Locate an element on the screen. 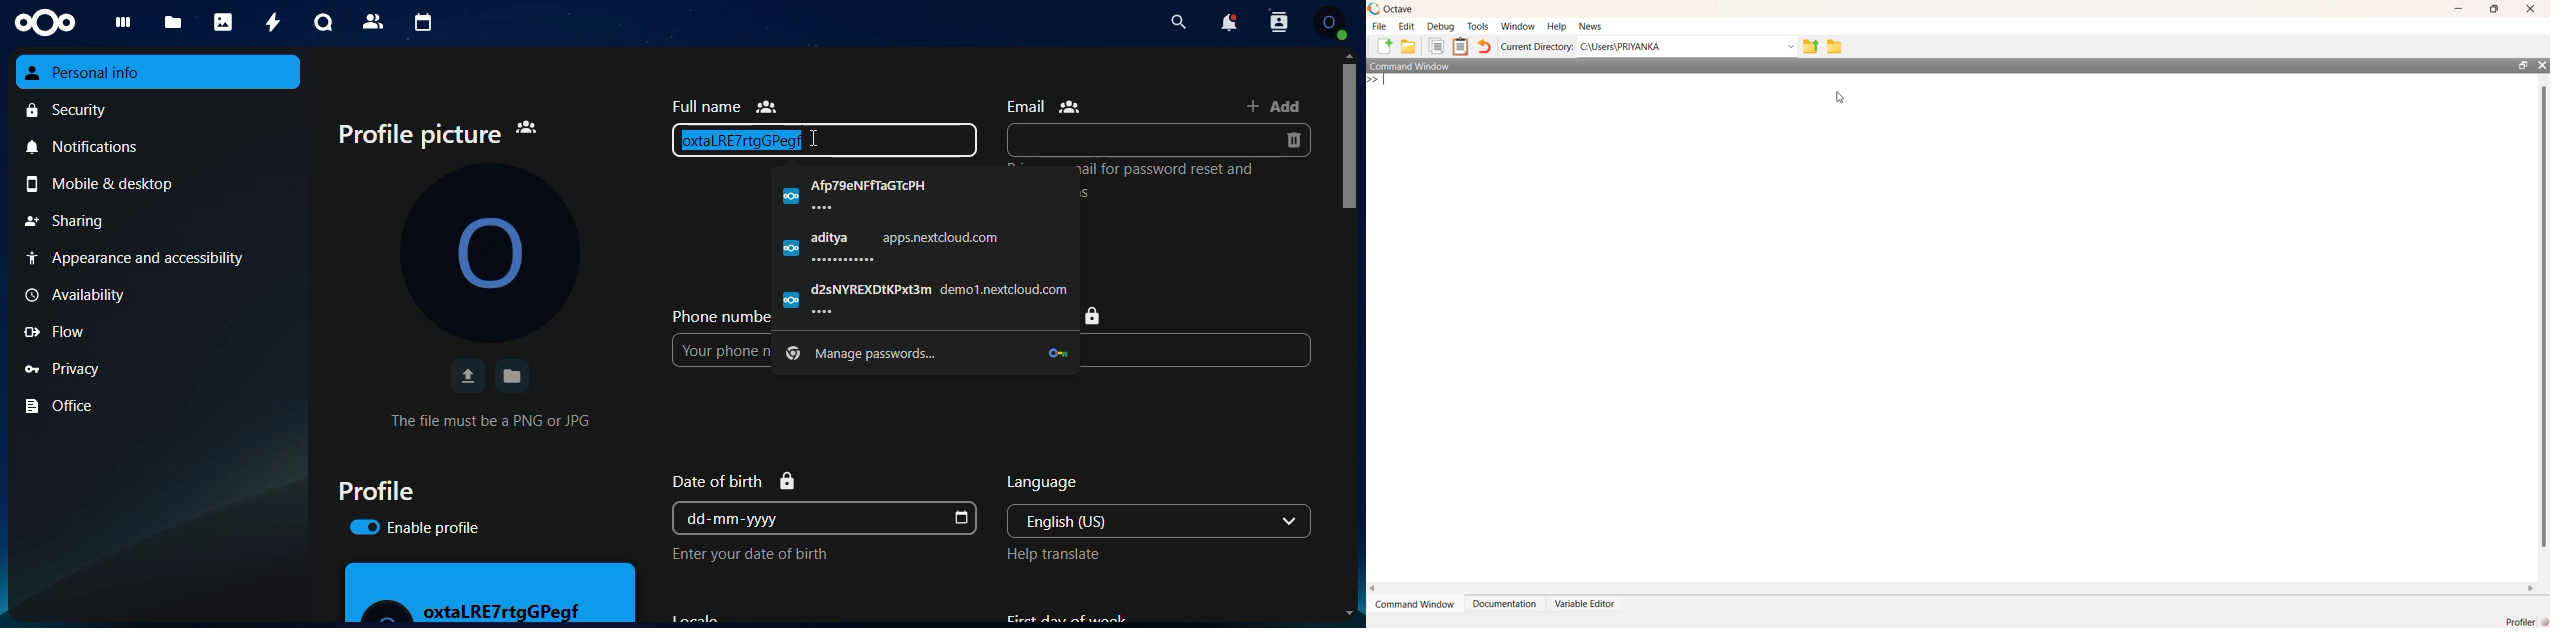  Cursor is located at coordinates (812, 138).